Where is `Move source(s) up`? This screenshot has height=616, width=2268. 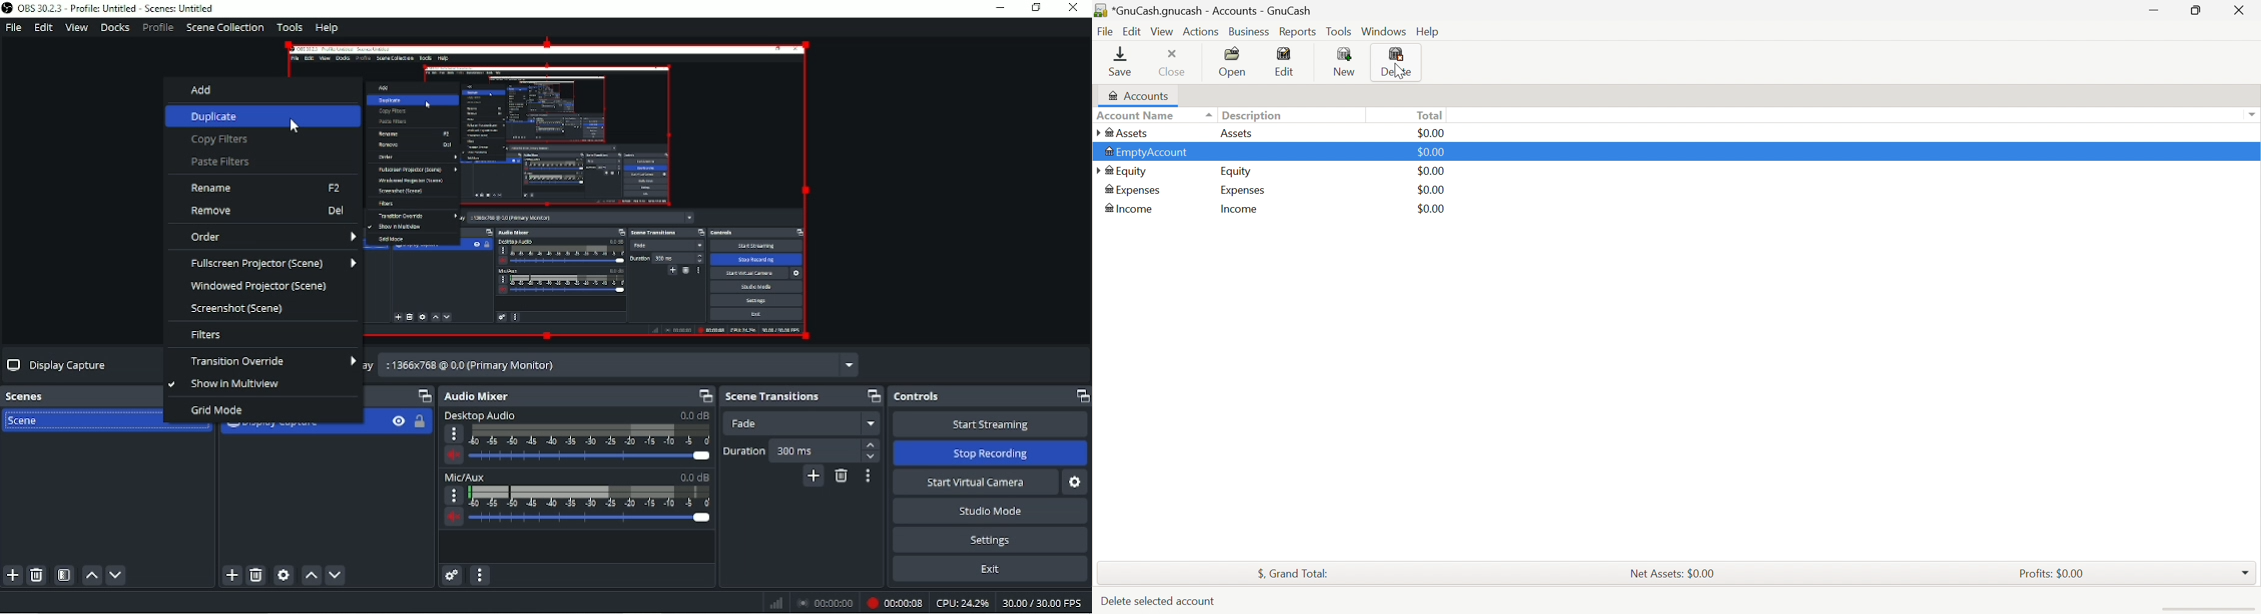 Move source(s) up is located at coordinates (311, 576).